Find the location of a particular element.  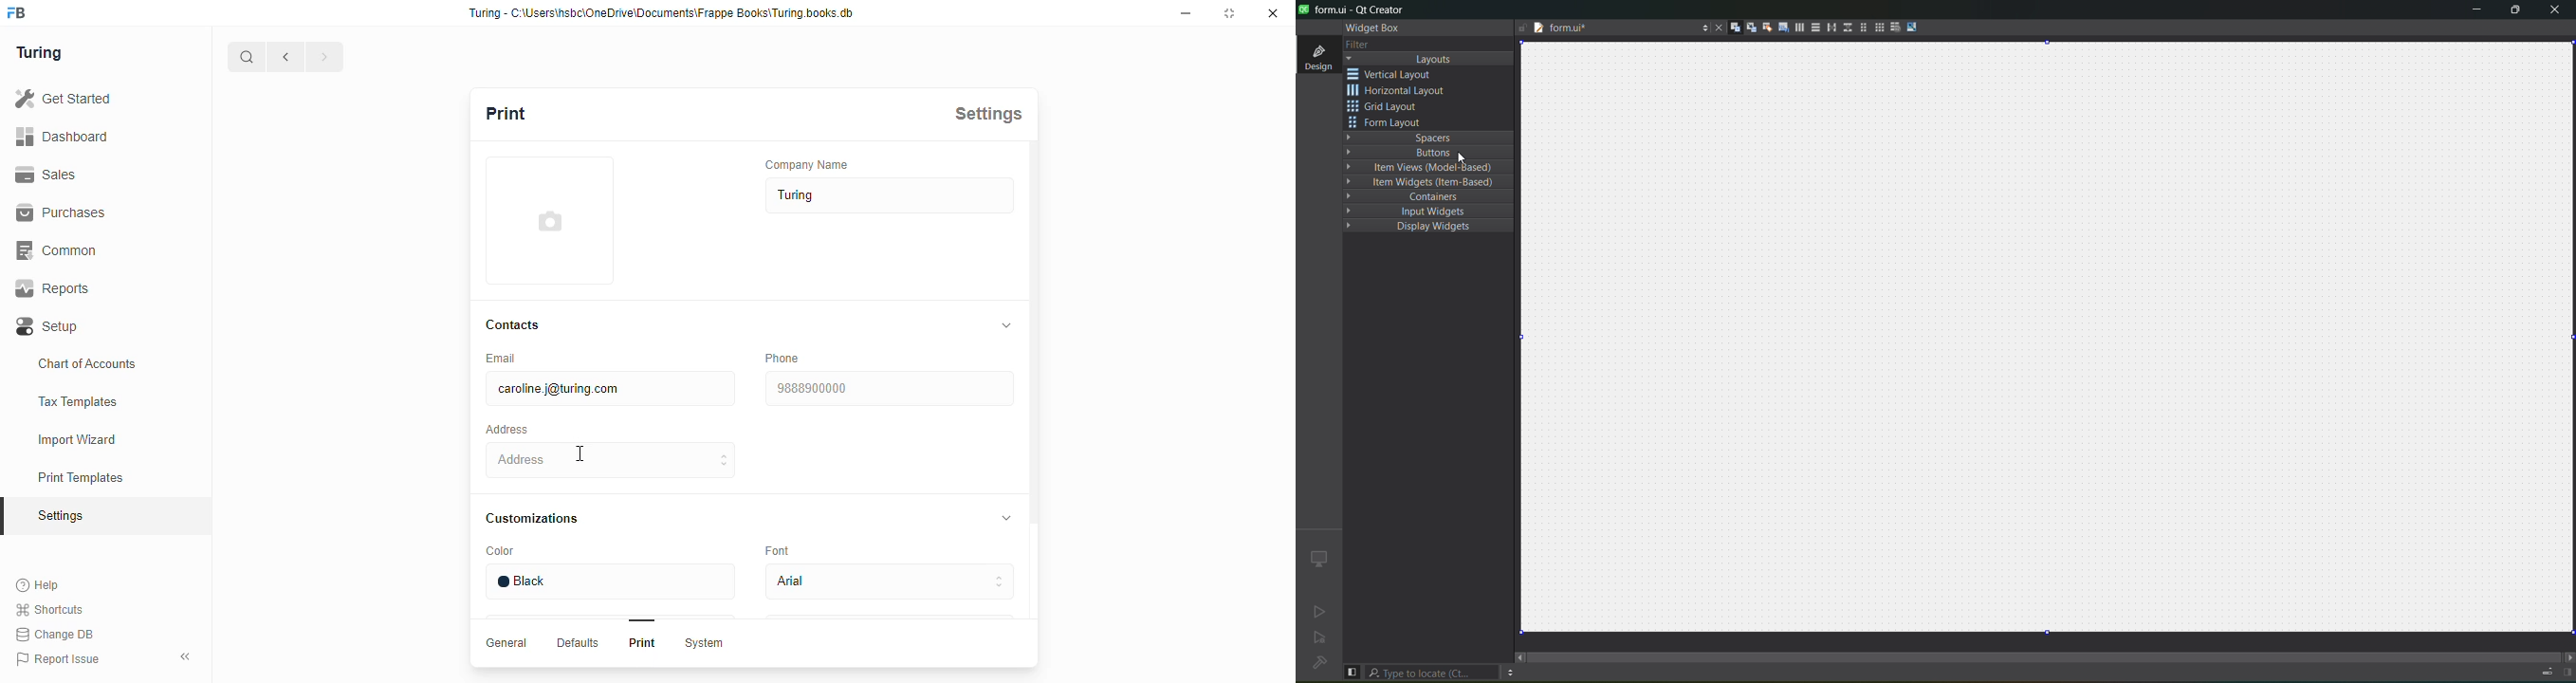

scroll bar is located at coordinates (1035, 404).